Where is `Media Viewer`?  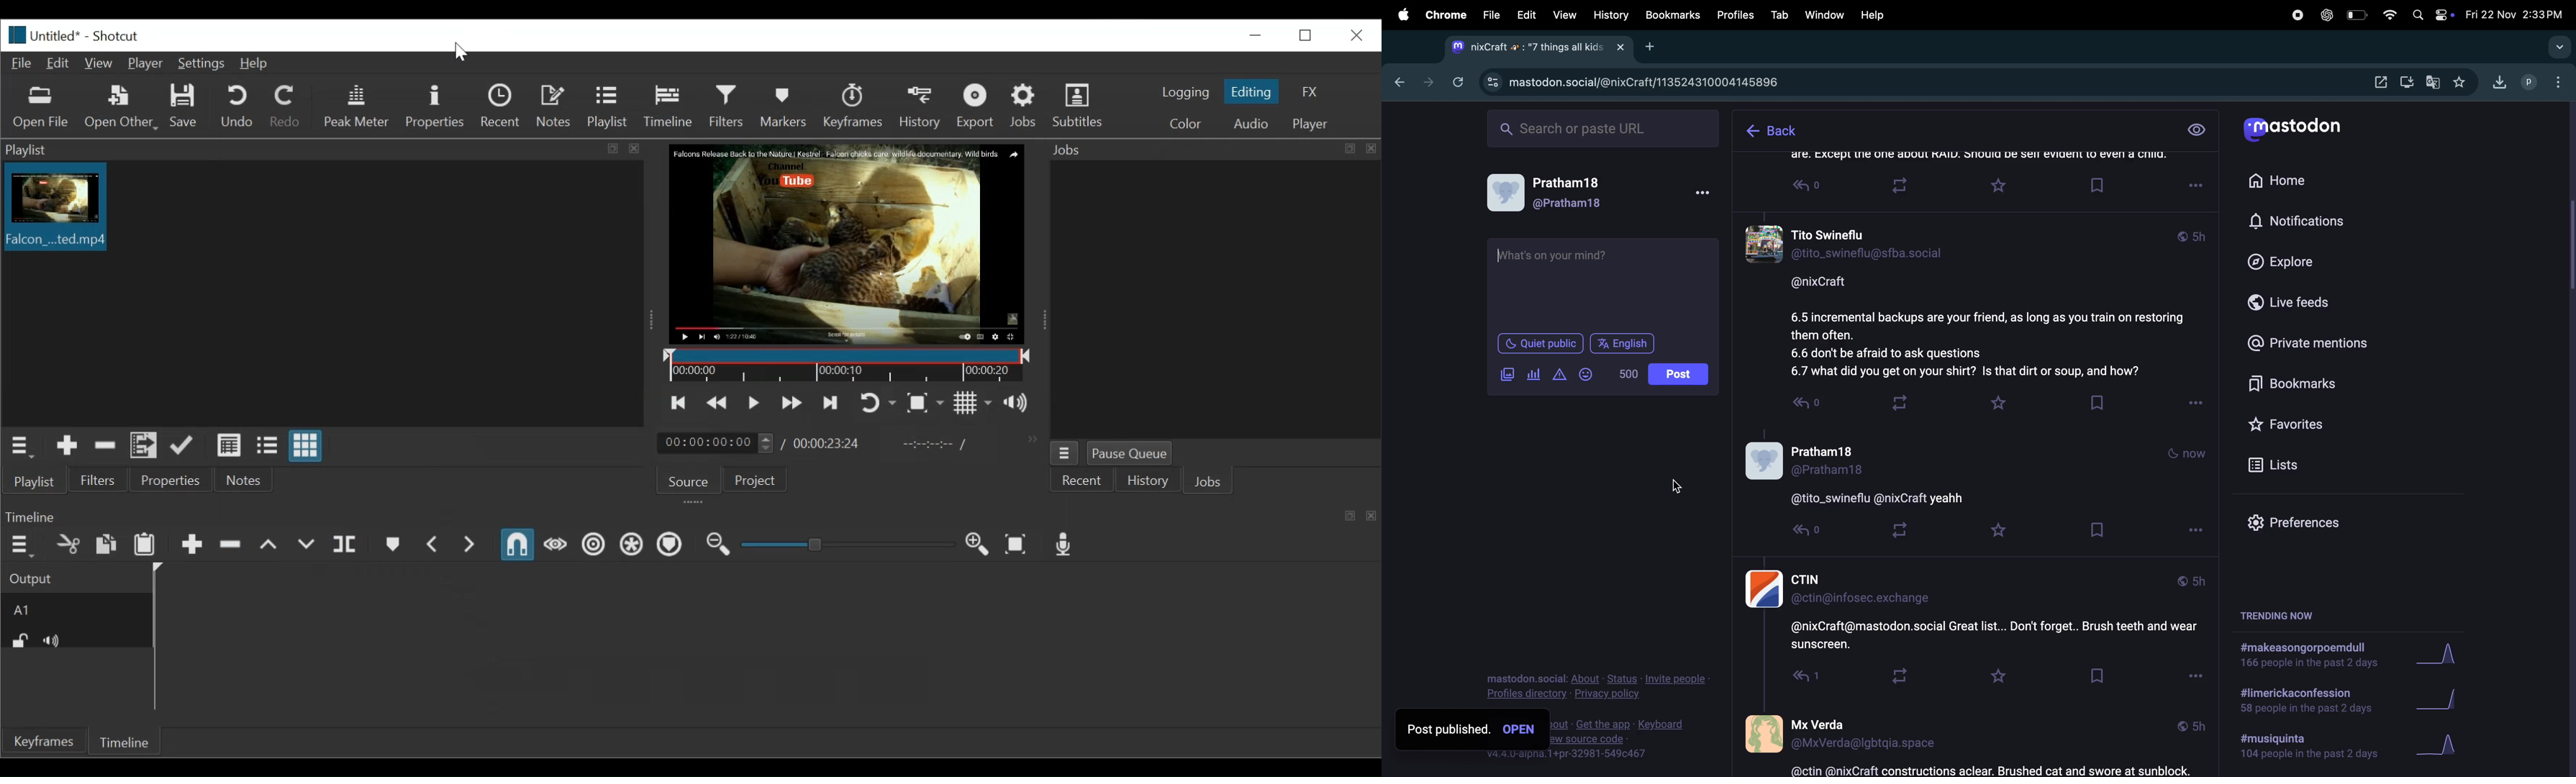
Media Viewer is located at coordinates (848, 243).